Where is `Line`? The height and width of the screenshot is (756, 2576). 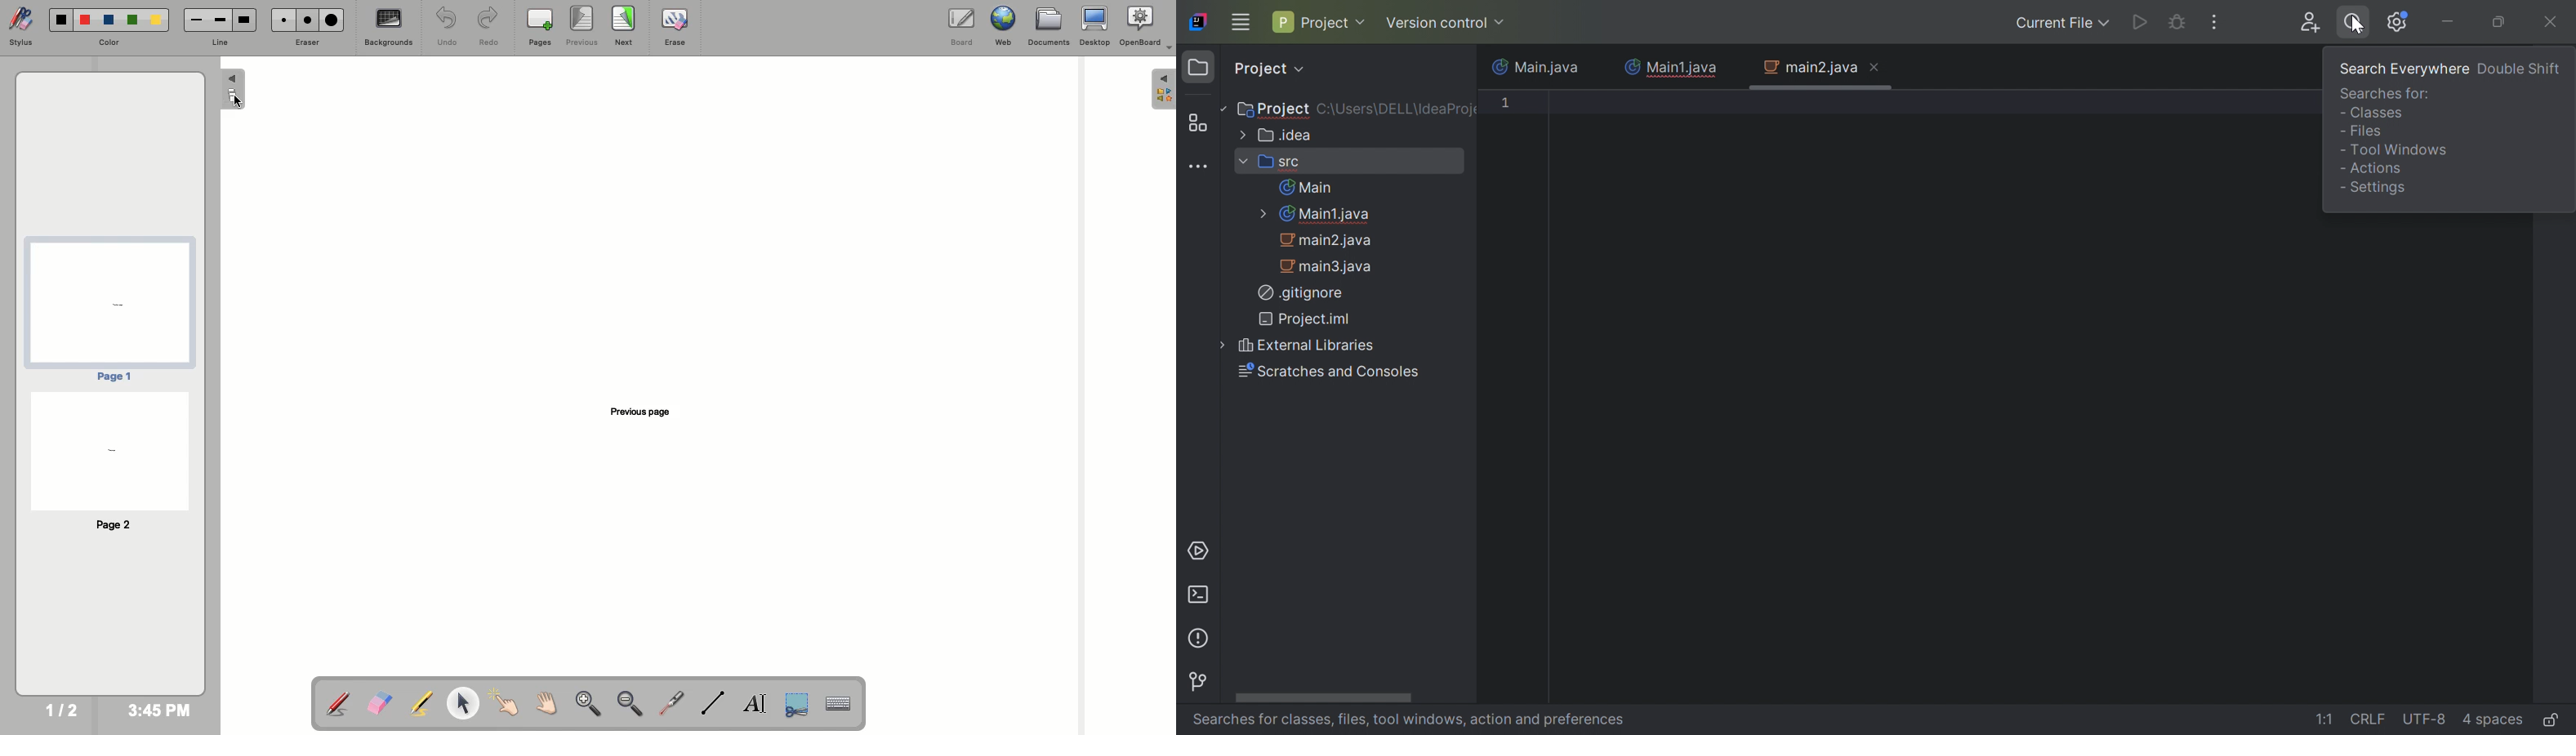 Line is located at coordinates (216, 44).